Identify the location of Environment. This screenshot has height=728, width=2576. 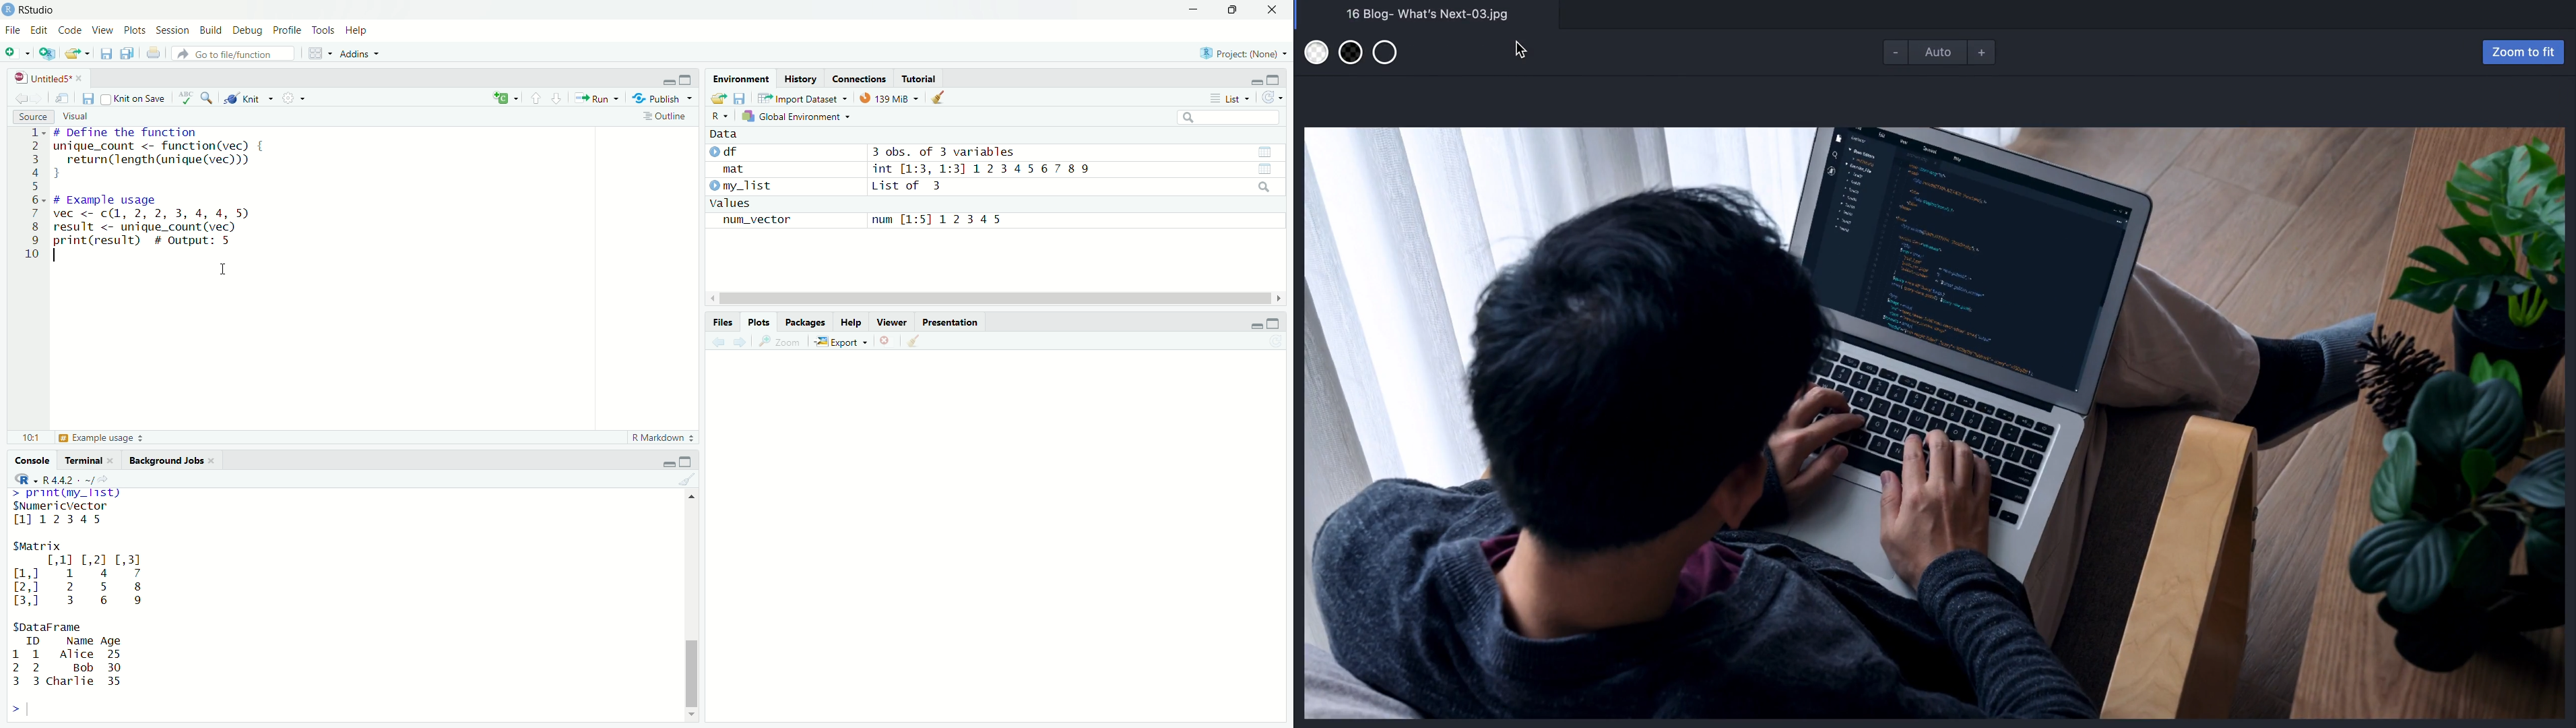
(742, 80).